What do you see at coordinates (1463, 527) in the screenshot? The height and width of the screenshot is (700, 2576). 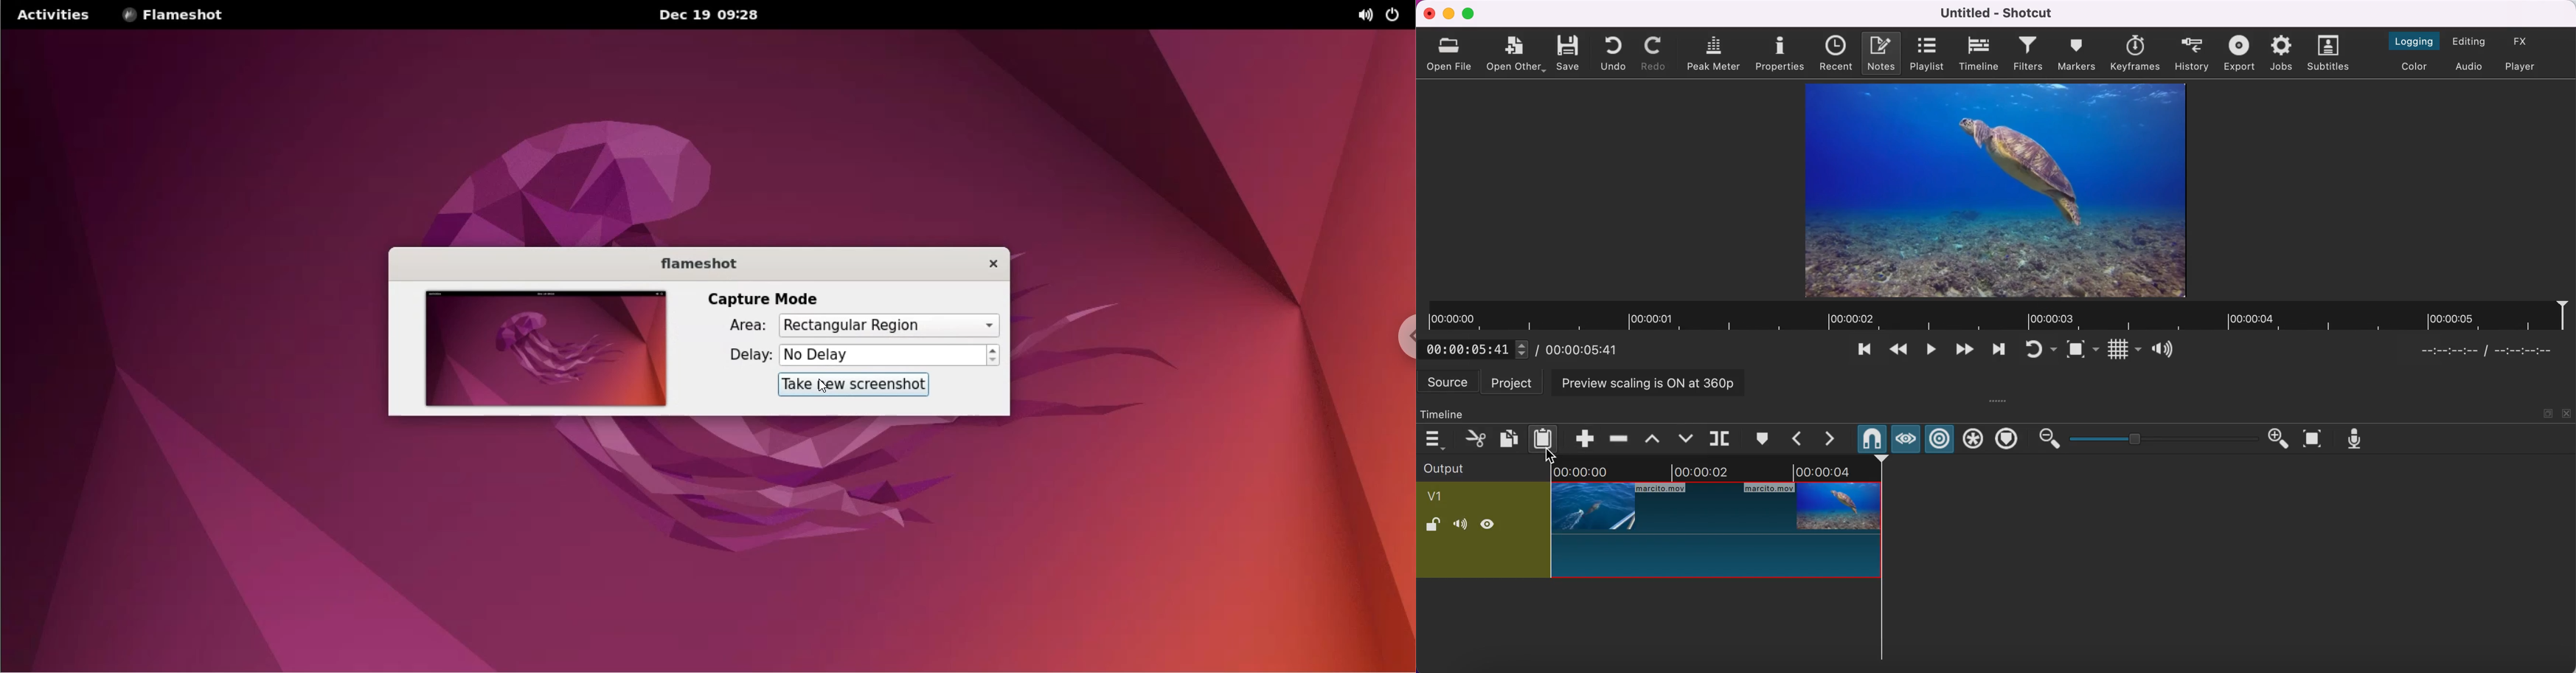 I see `volume` at bounding box center [1463, 527].